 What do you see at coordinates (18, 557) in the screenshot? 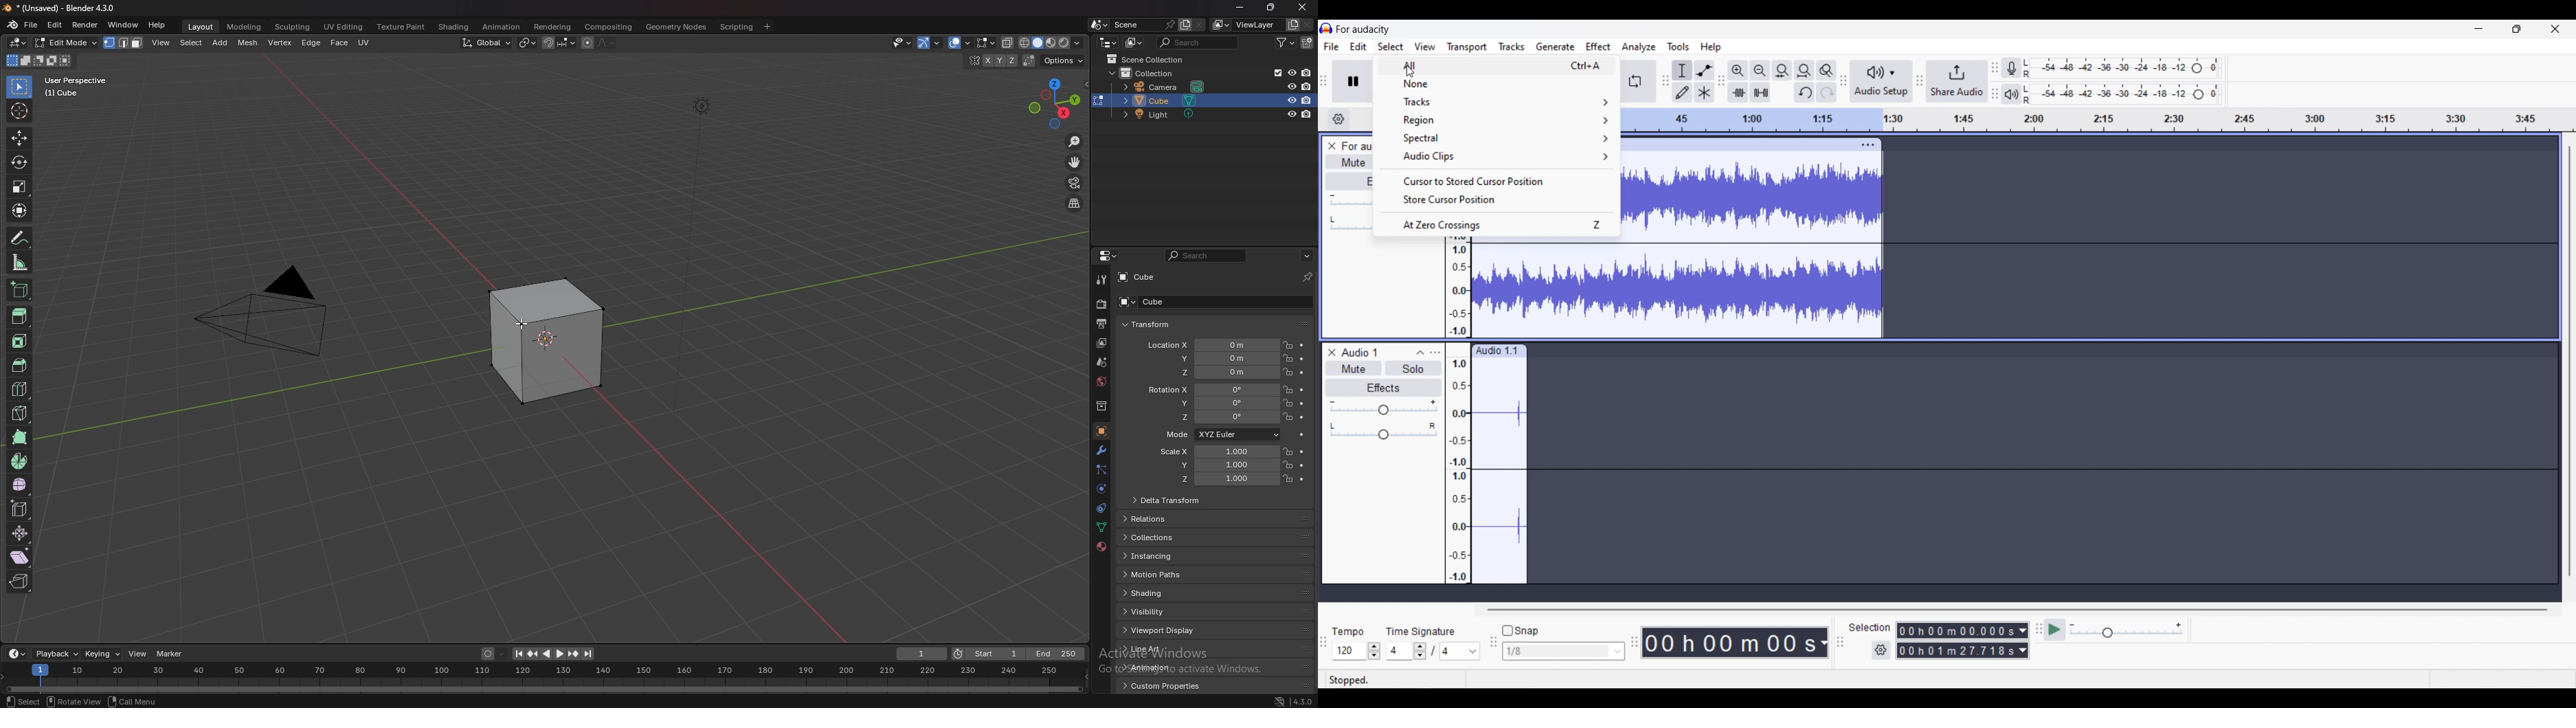
I see `shear` at bounding box center [18, 557].